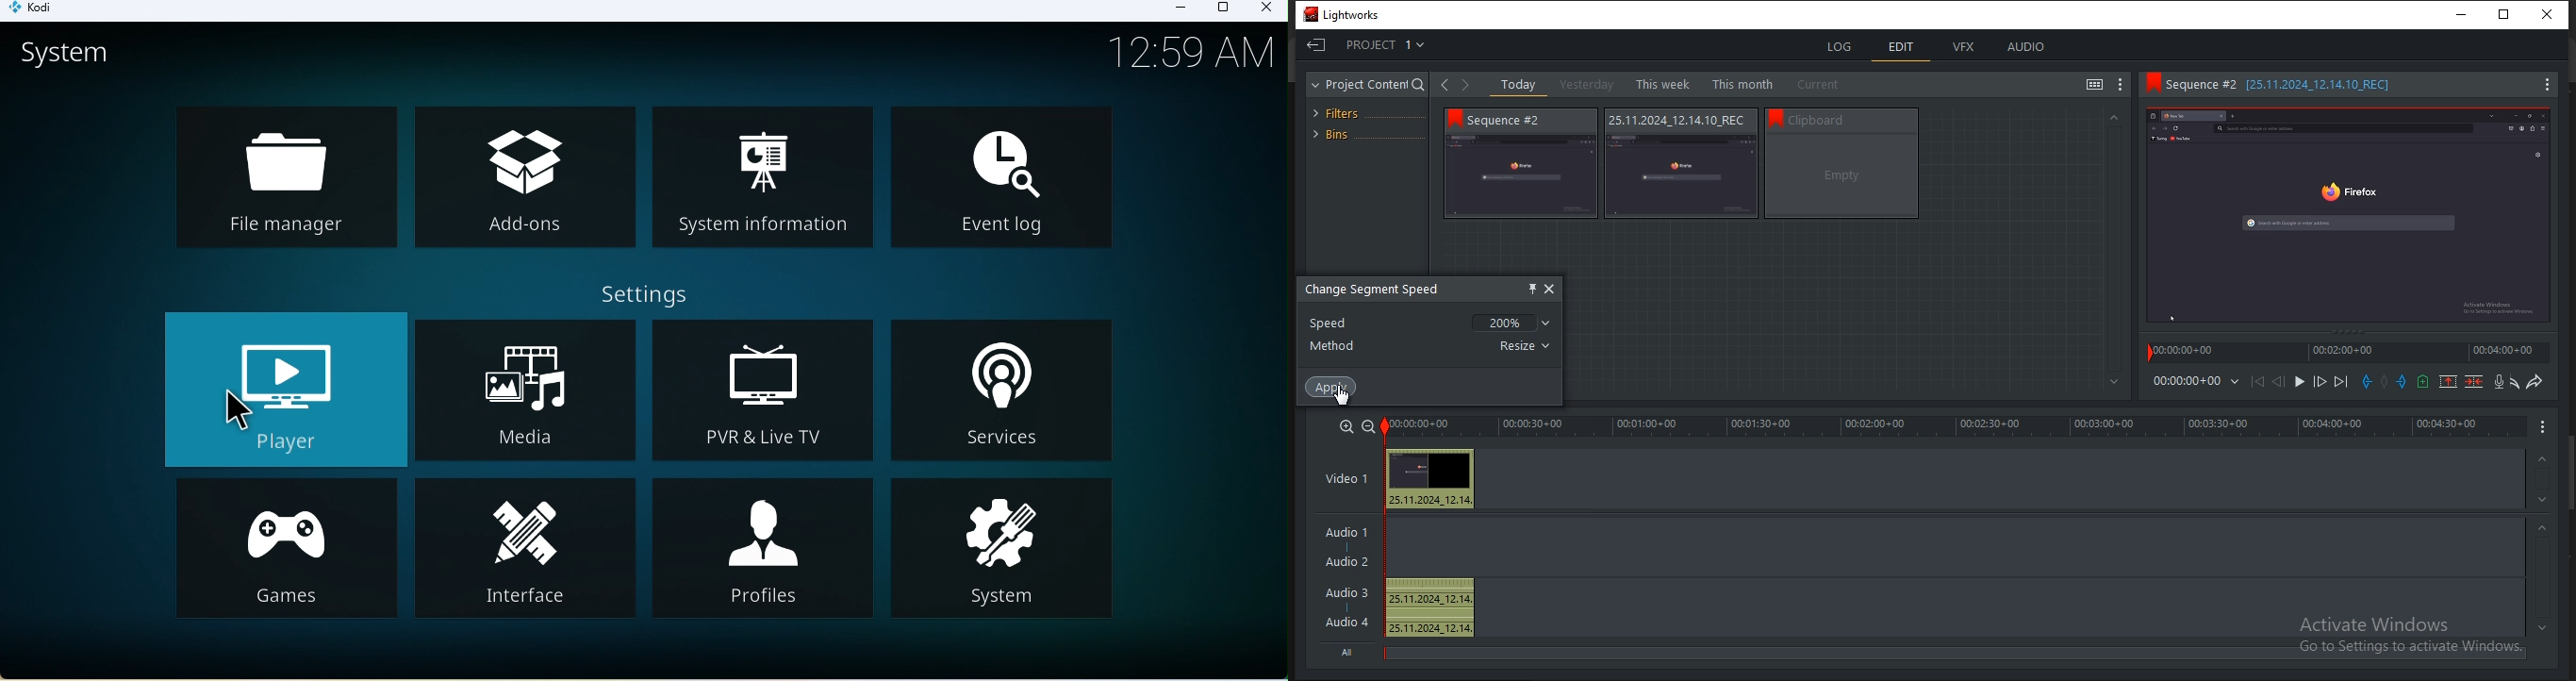 The width and height of the screenshot is (2576, 700). What do you see at coordinates (2341, 354) in the screenshot?
I see `time stamp` at bounding box center [2341, 354].